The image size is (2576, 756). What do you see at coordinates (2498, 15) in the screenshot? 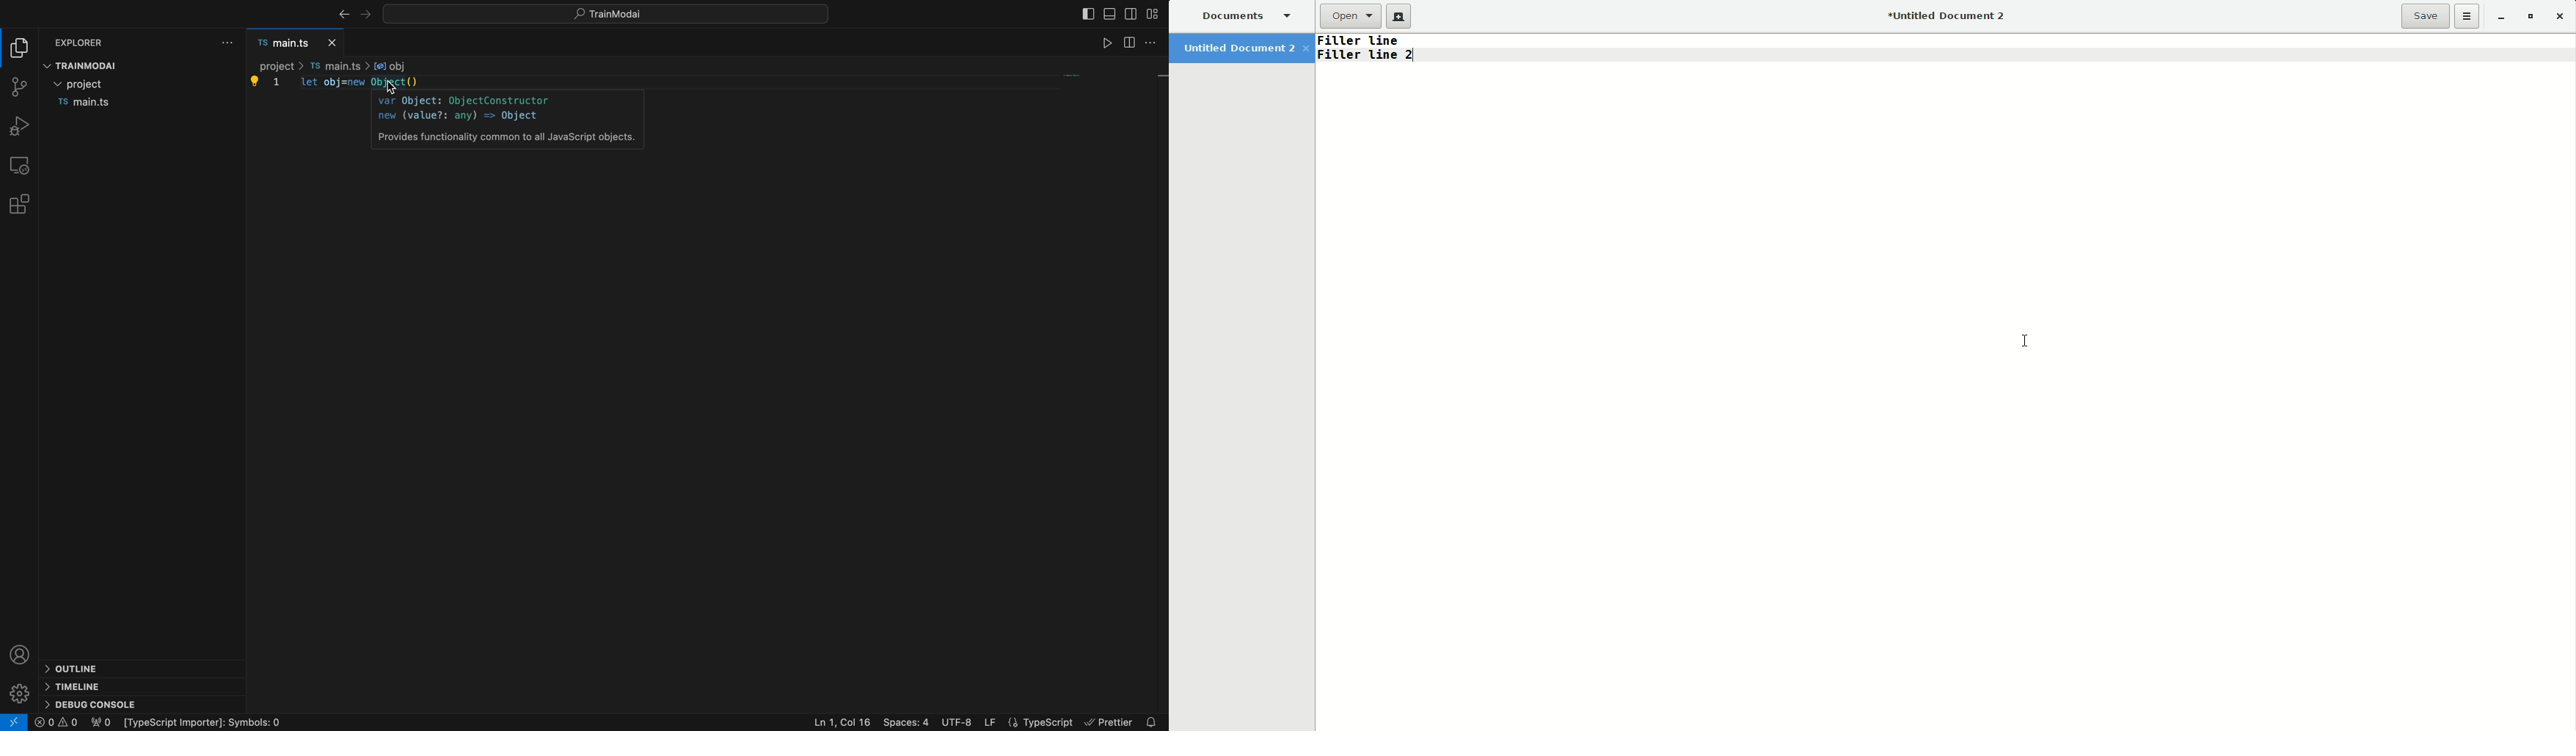
I see `Minimize` at bounding box center [2498, 15].